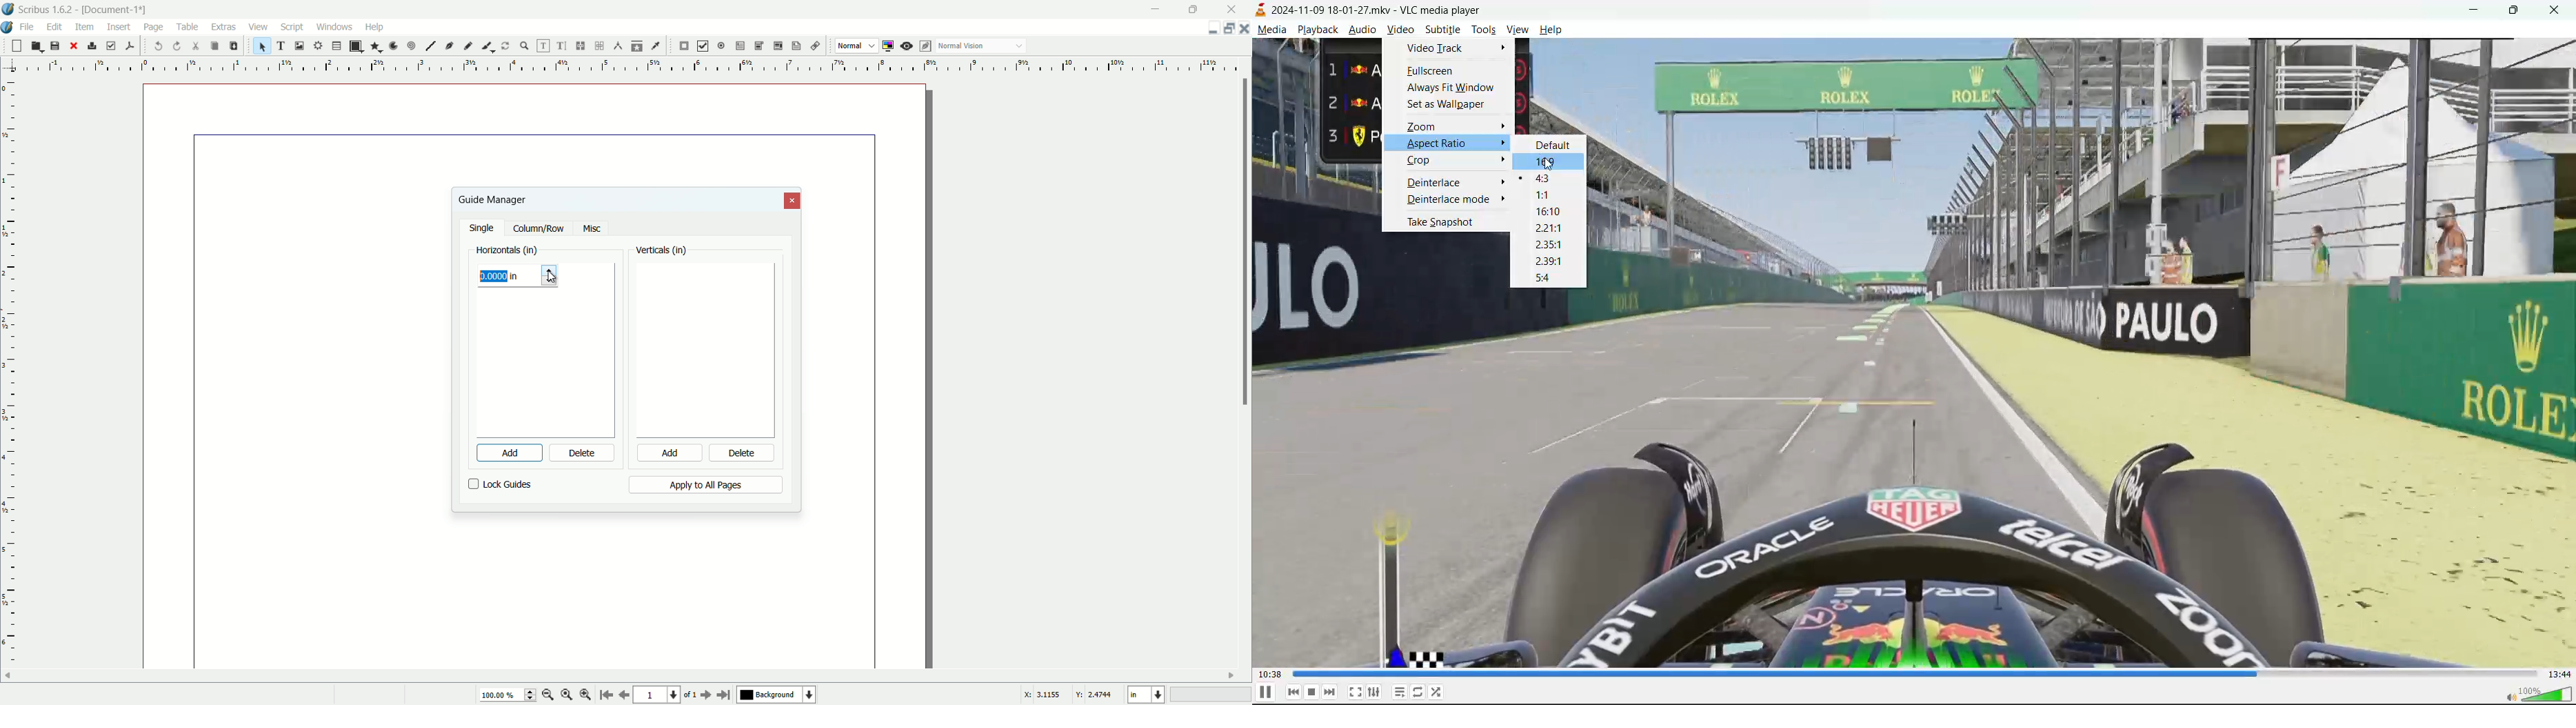 Image resolution: width=2576 pixels, height=728 pixels. I want to click on polygon, so click(376, 47).